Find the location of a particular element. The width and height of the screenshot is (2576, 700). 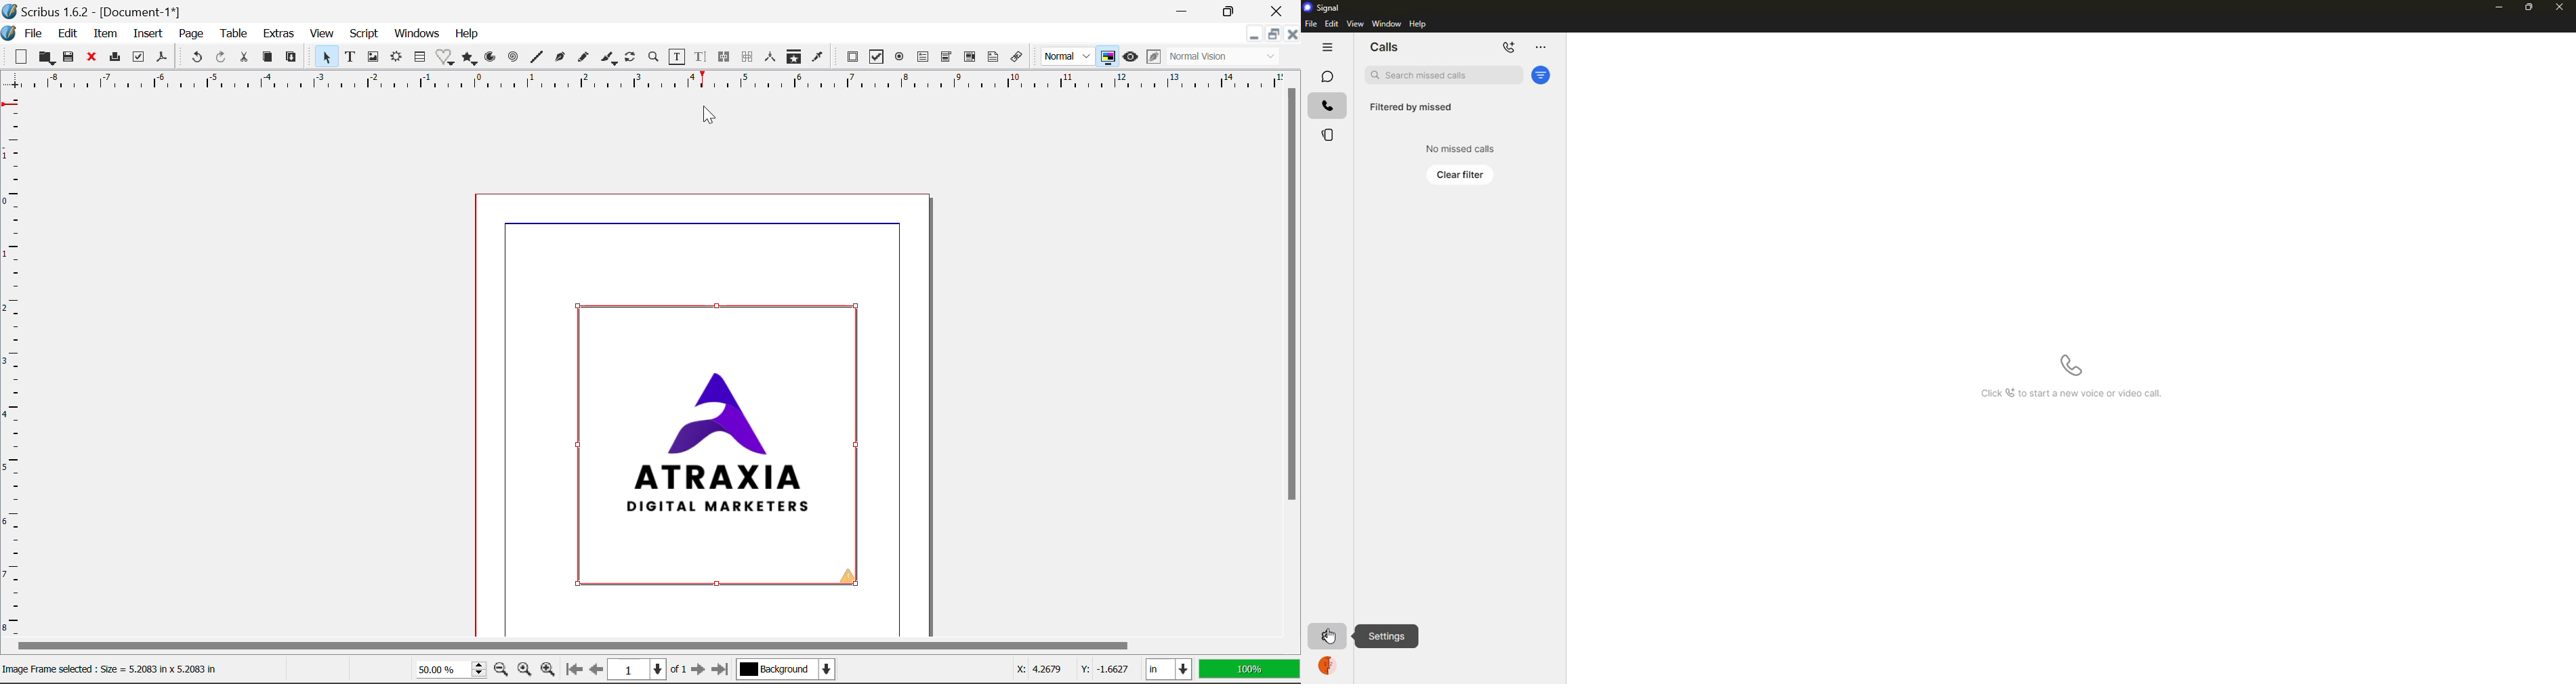

Select is located at coordinates (325, 57).